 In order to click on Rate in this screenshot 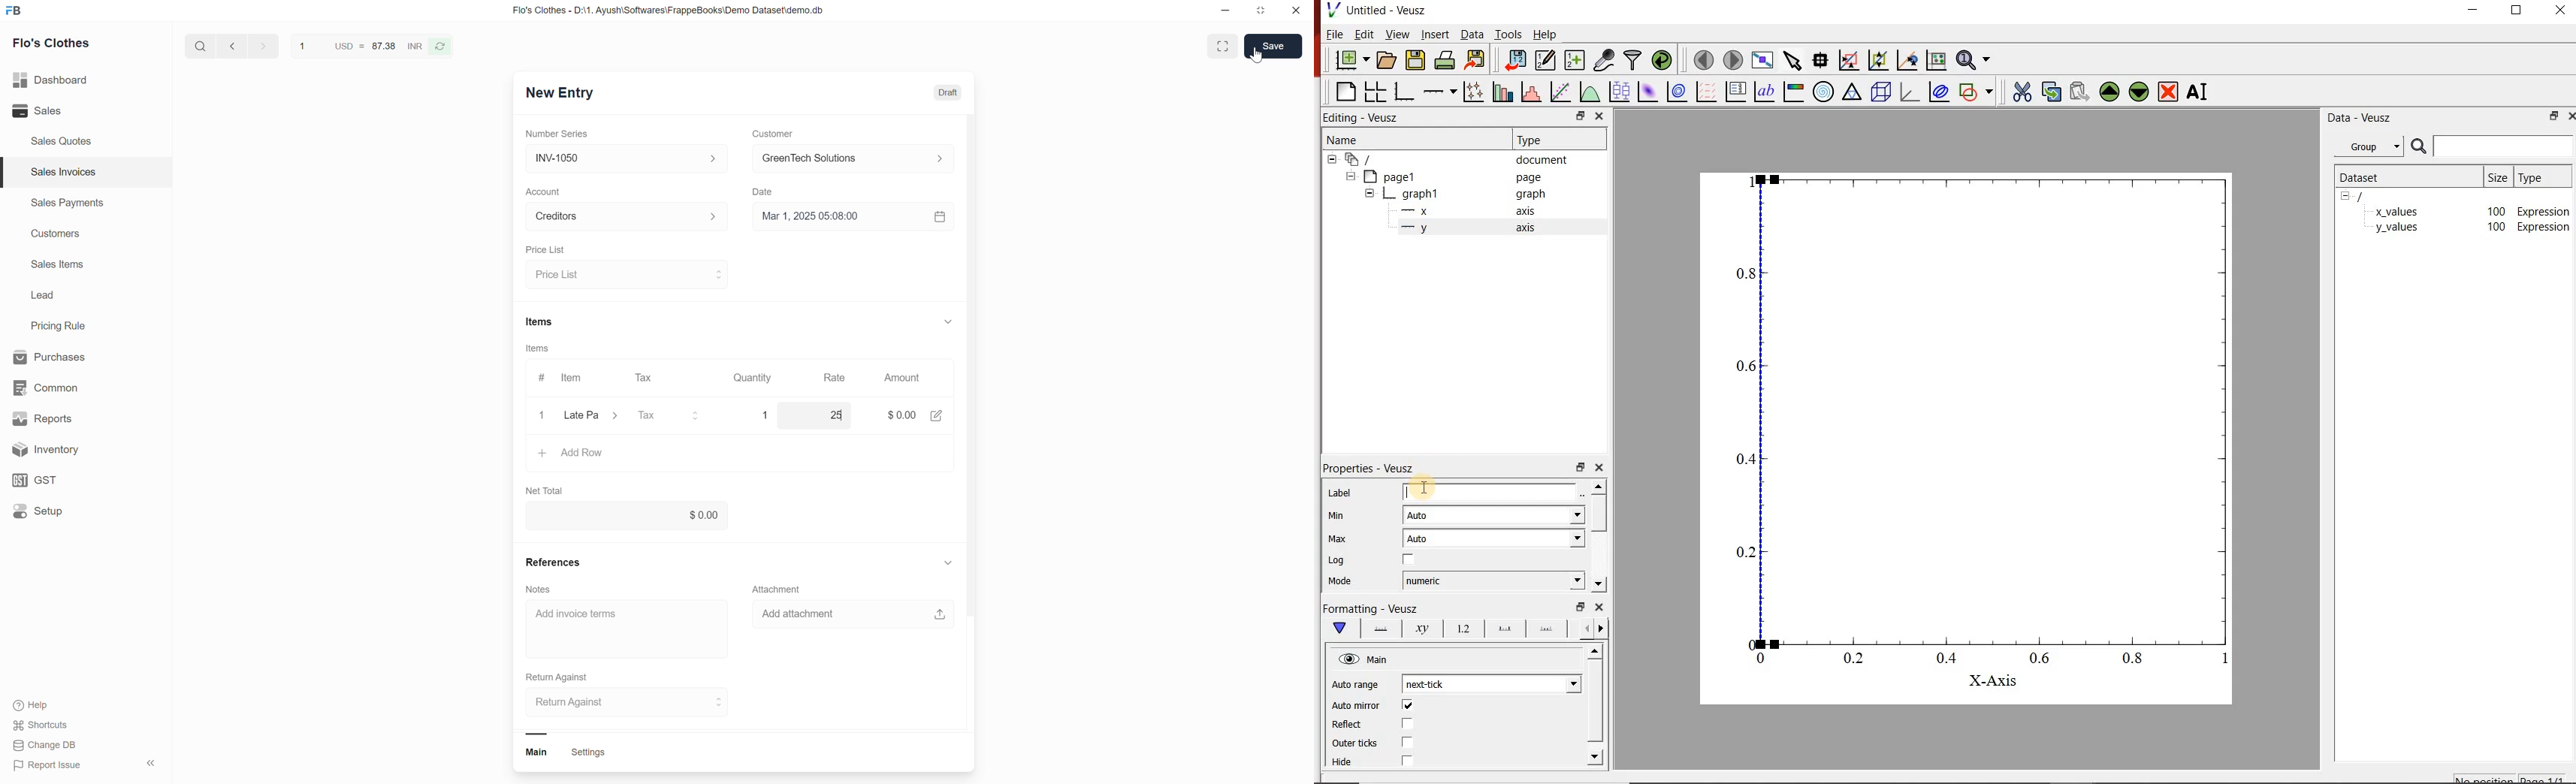, I will do `click(836, 379)`.